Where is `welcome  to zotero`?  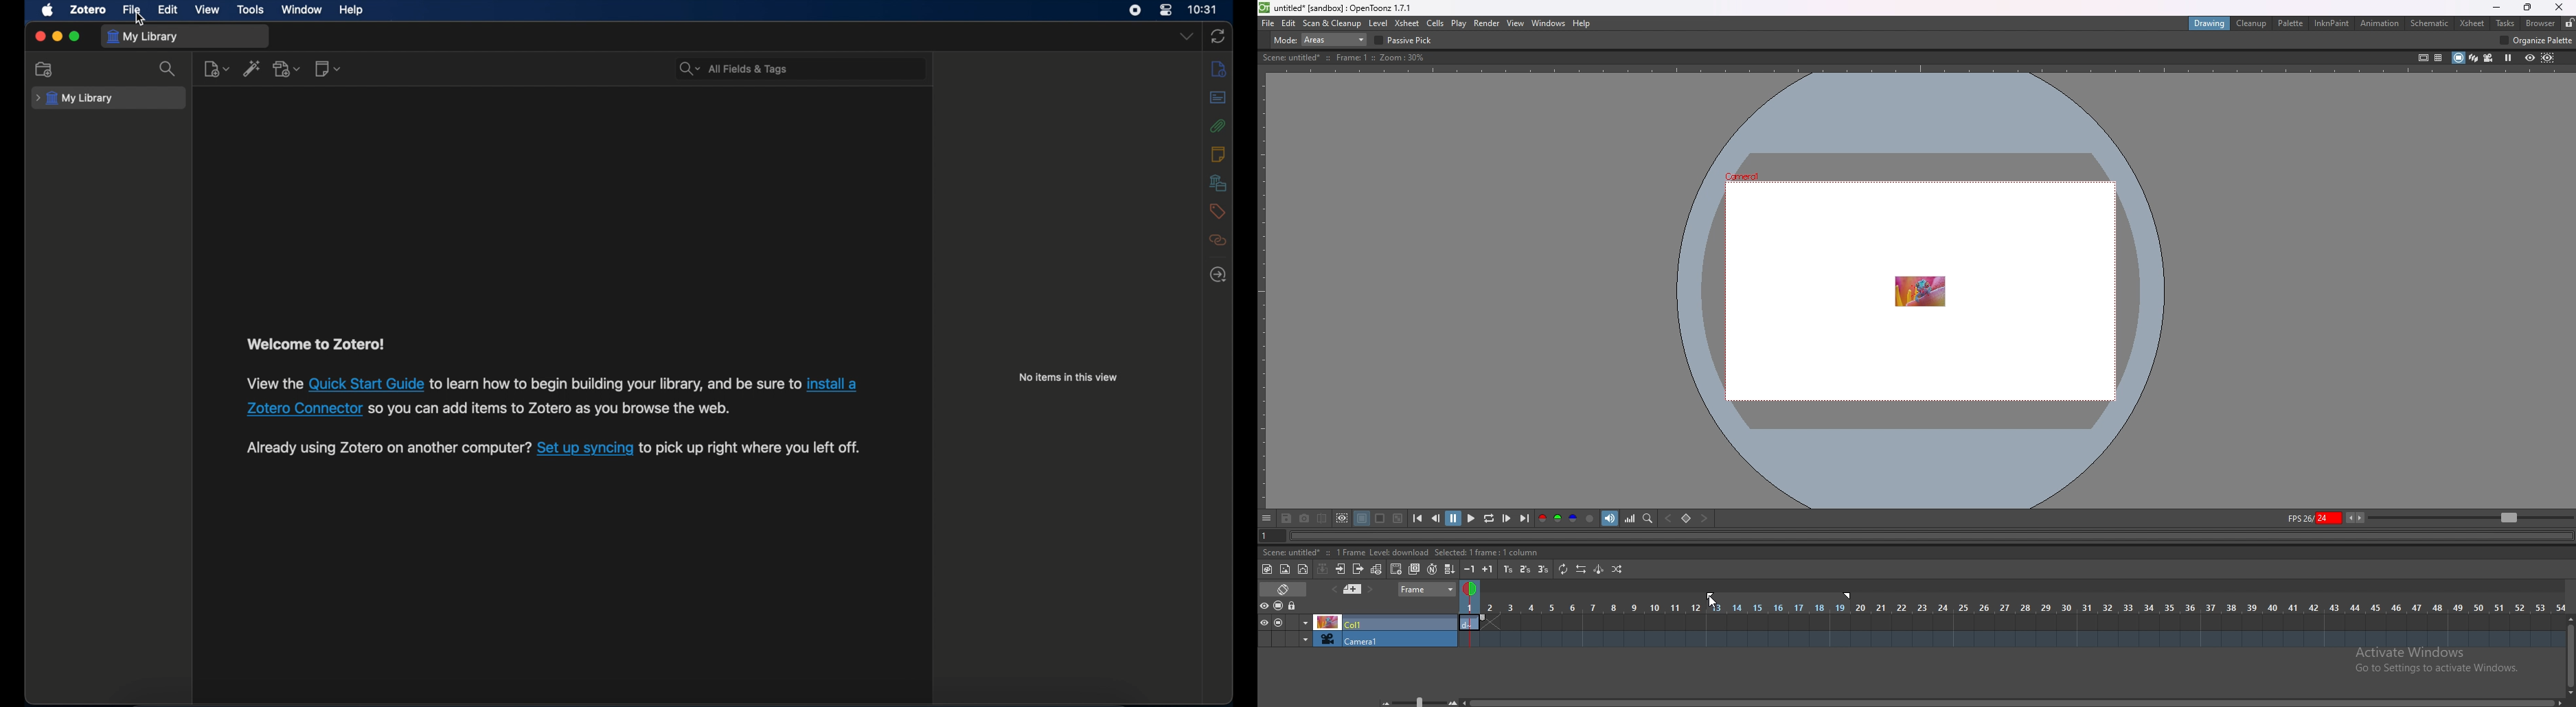 welcome  to zotero is located at coordinates (314, 344).